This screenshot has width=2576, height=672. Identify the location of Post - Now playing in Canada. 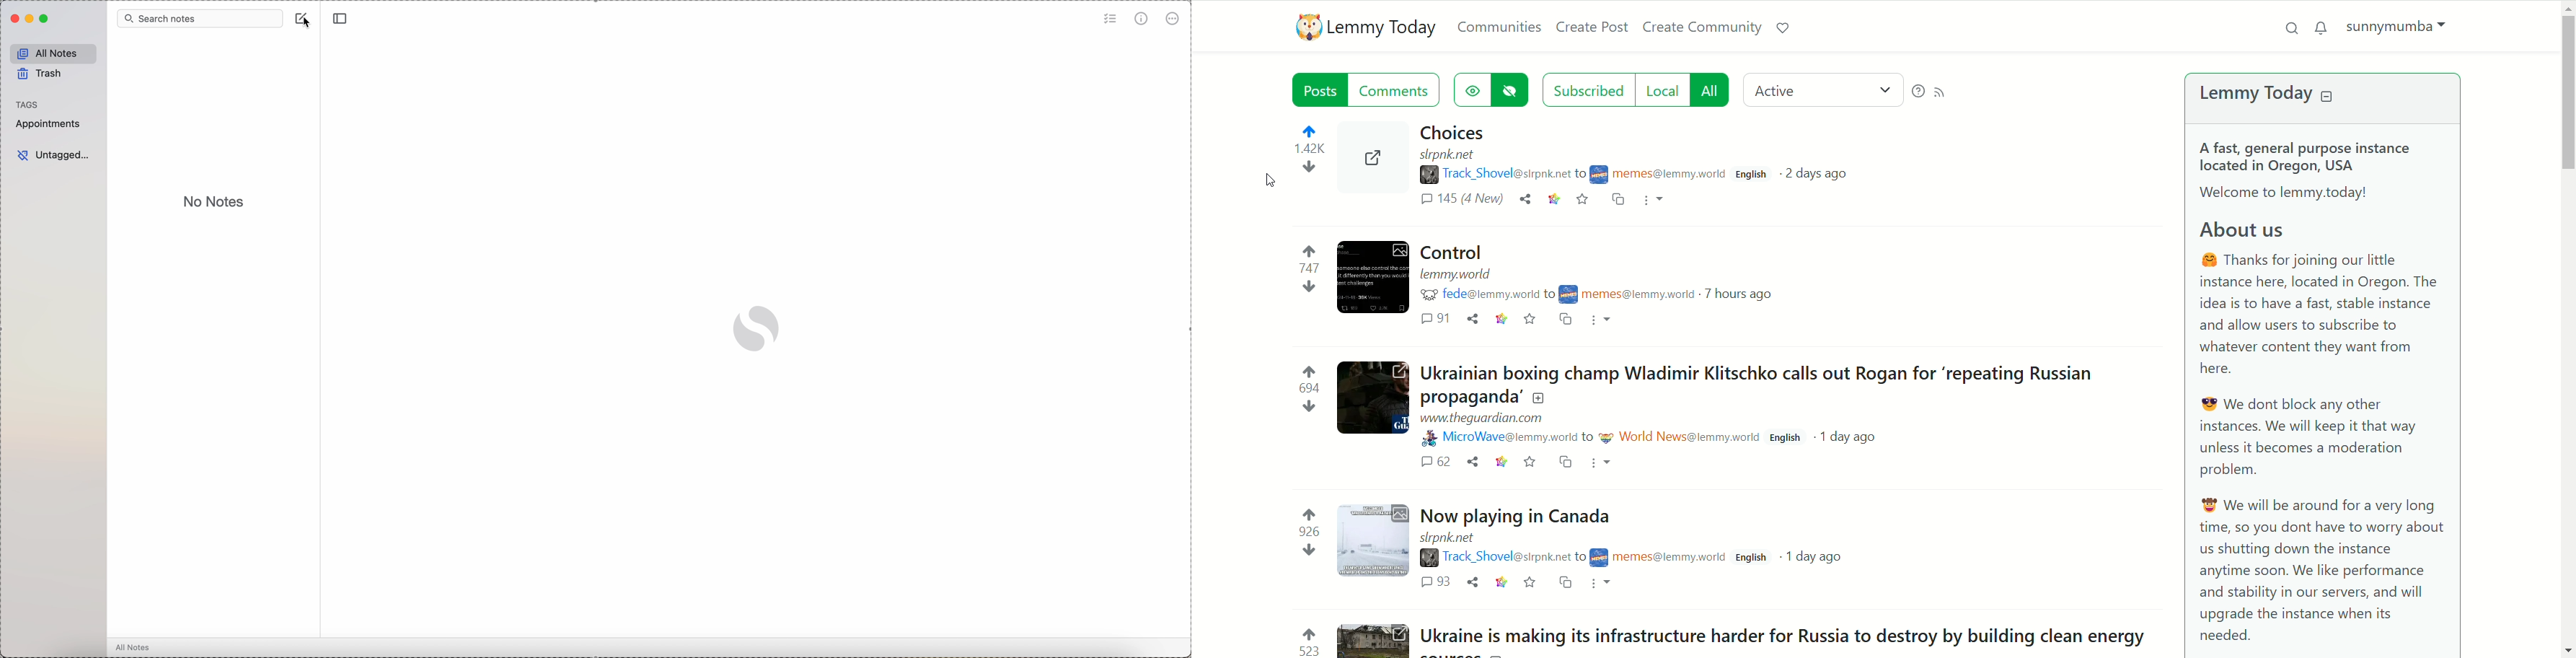
(1525, 519).